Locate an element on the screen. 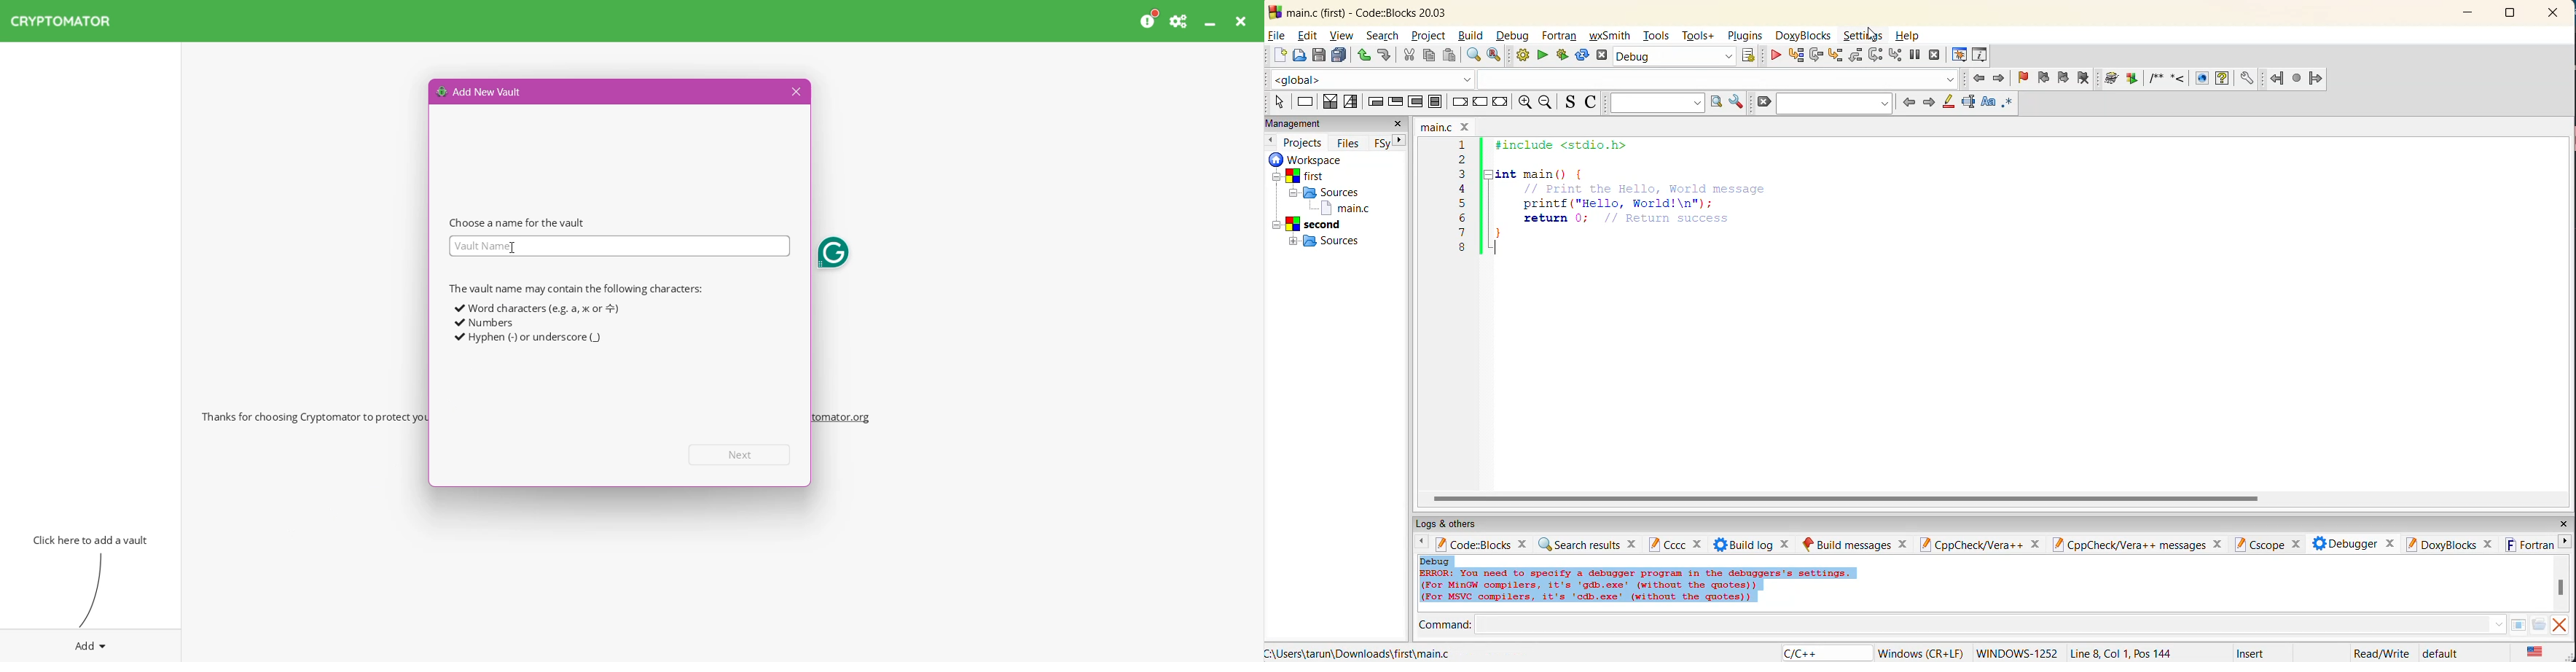 This screenshot has width=2576, height=672. run search is located at coordinates (1716, 104).